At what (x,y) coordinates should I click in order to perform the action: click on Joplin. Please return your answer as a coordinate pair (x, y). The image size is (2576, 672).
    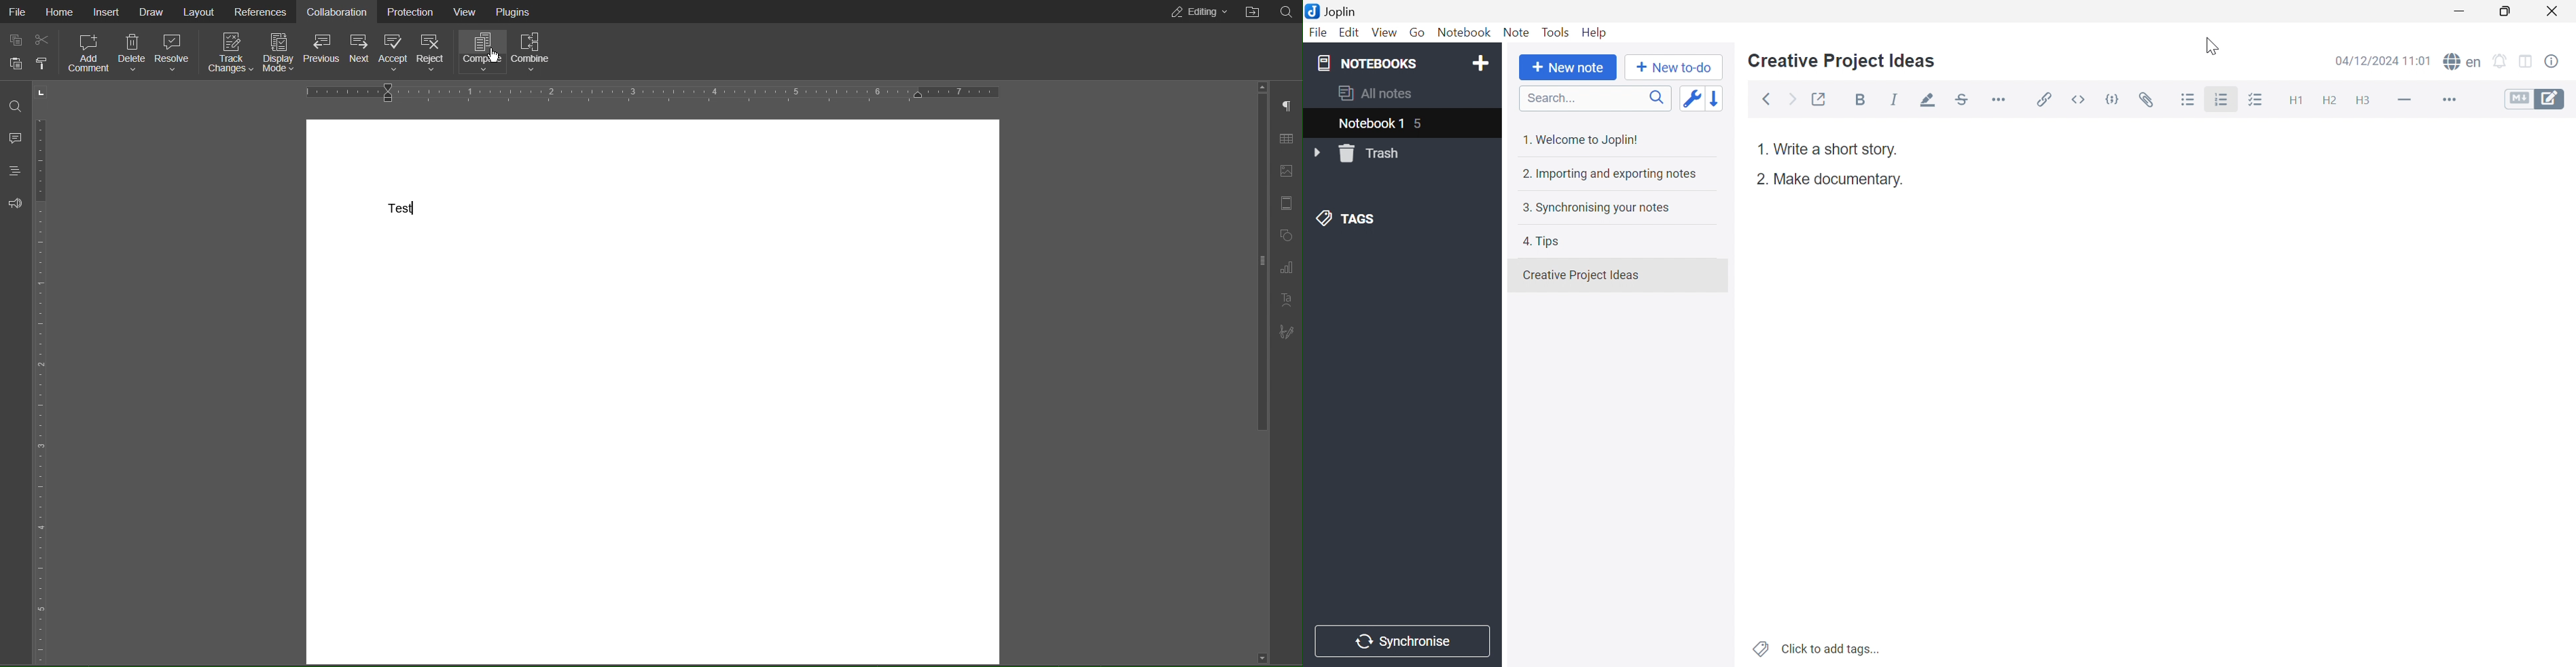
    Looking at the image, I should click on (1334, 10).